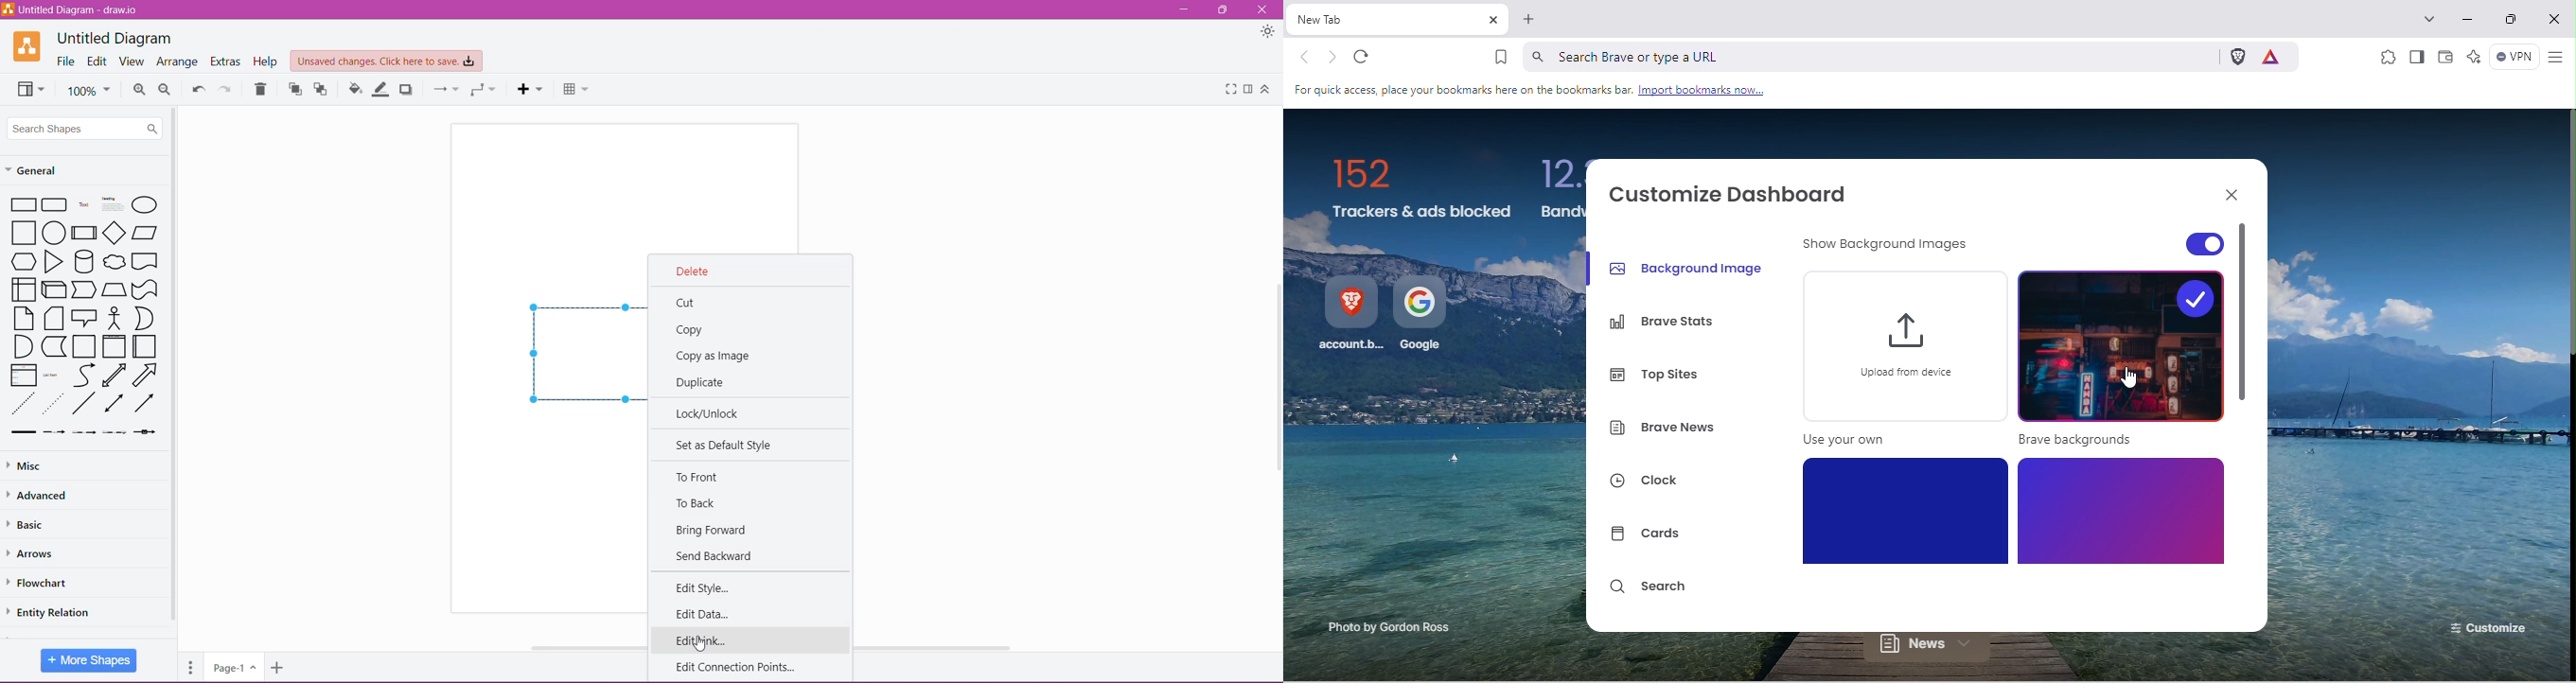  Describe the element at coordinates (690, 331) in the screenshot. I see `Copy` at that location.